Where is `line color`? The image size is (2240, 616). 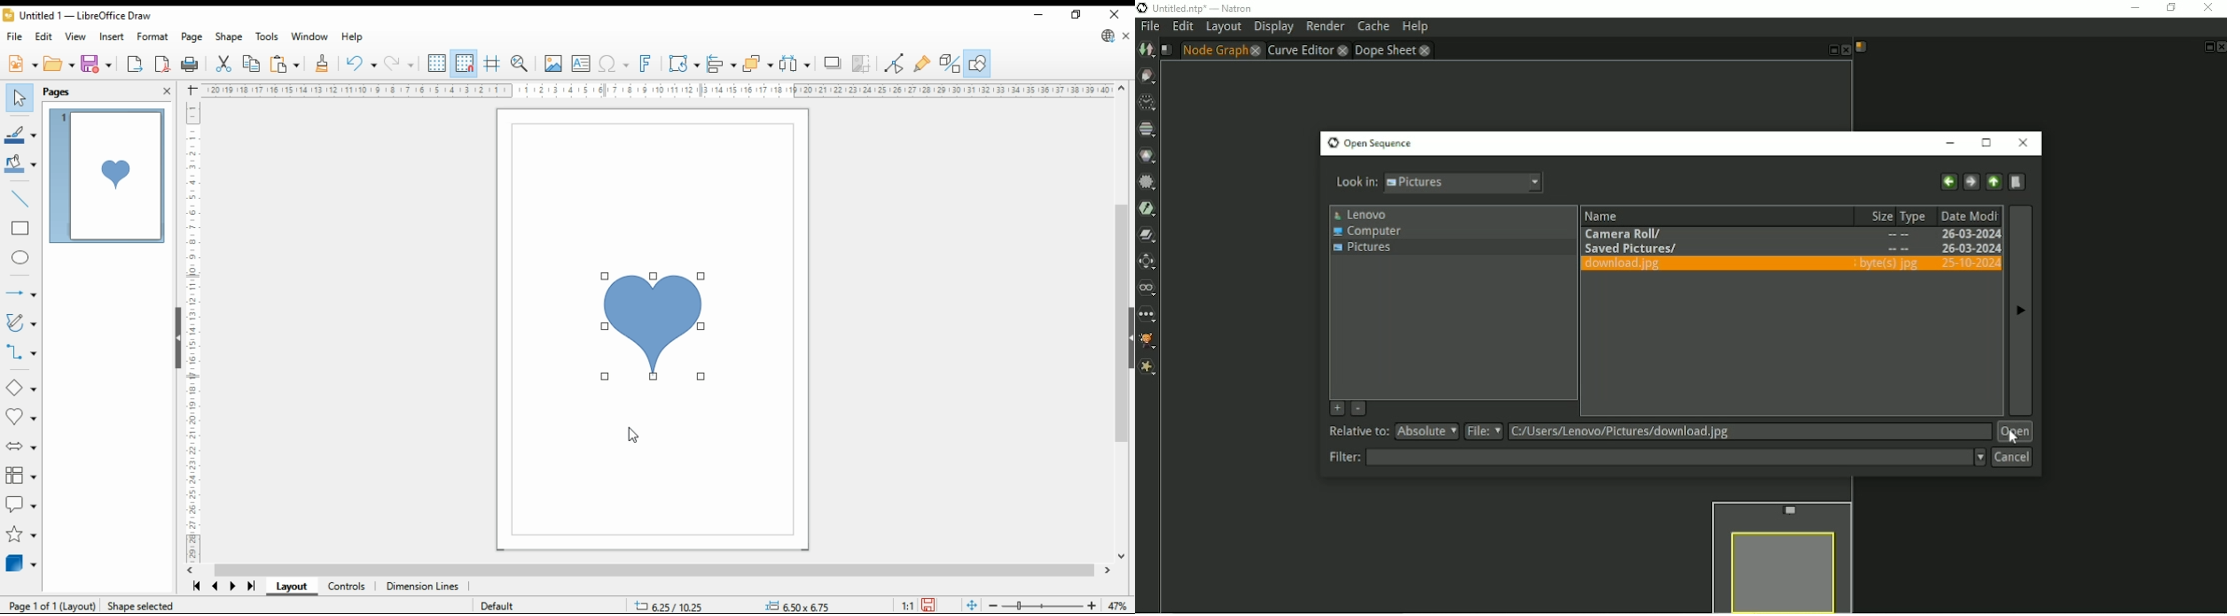
line color is located at coordinates (22, 133).